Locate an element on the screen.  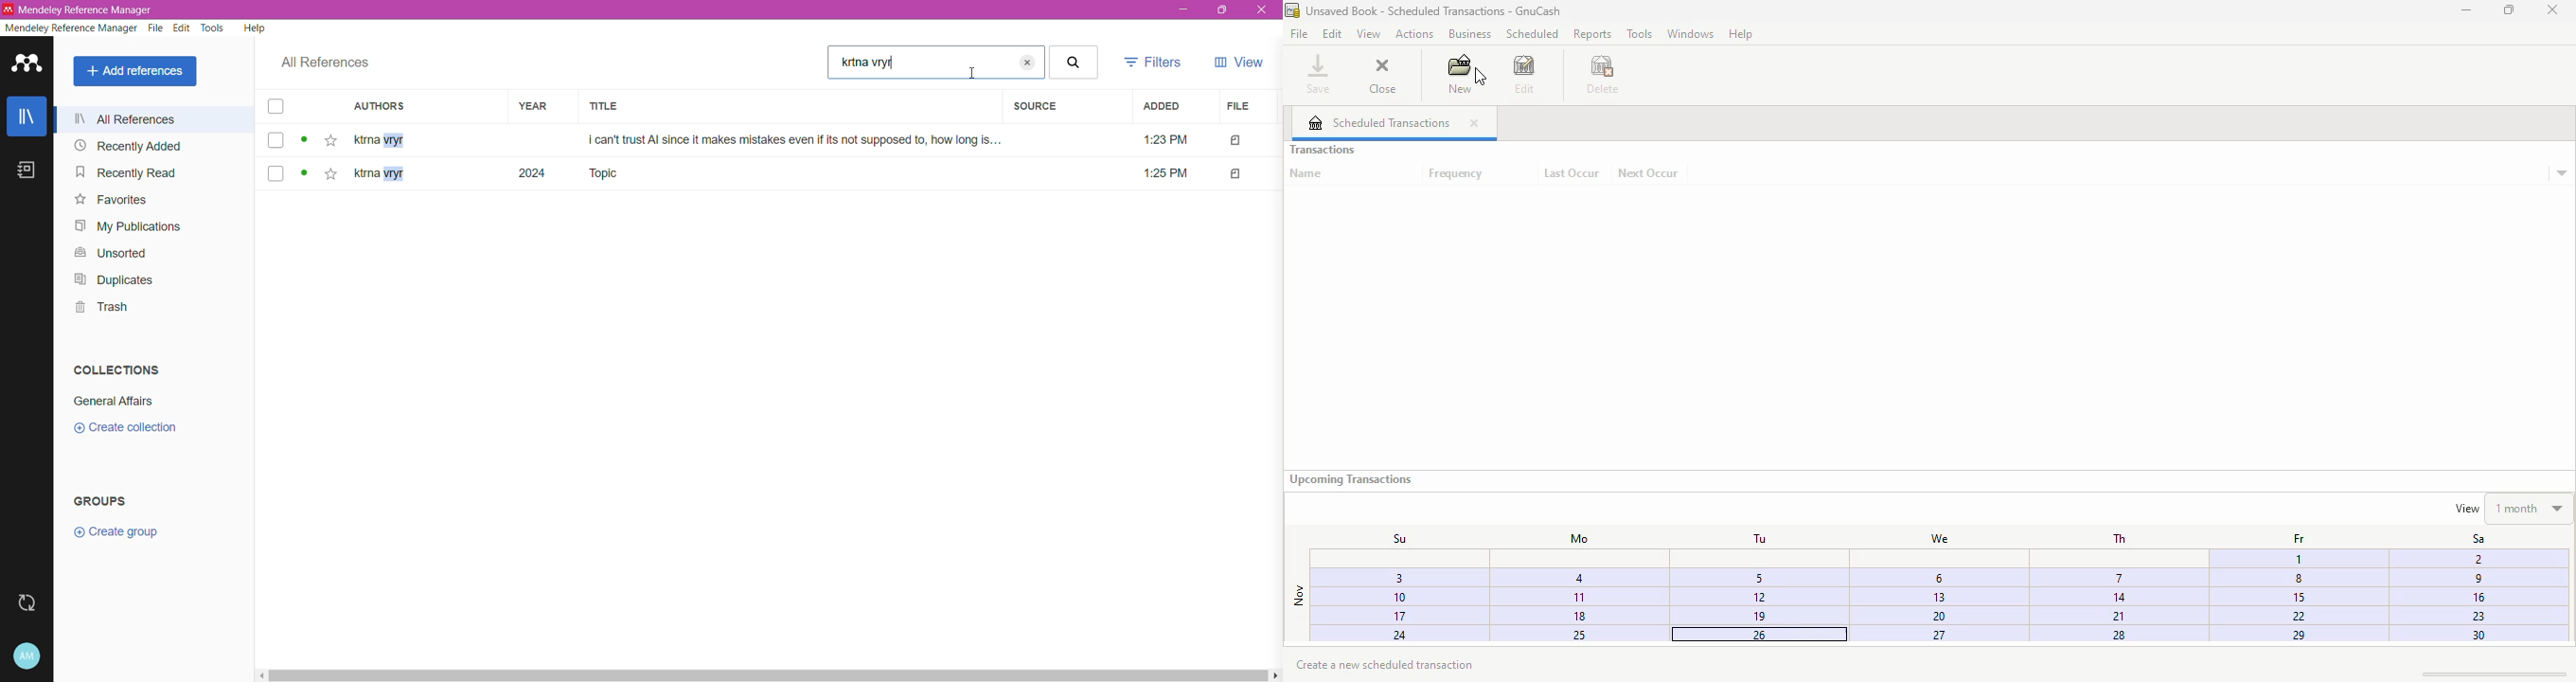
Click to add the reference to favorites is located at coordinates (331, 142).